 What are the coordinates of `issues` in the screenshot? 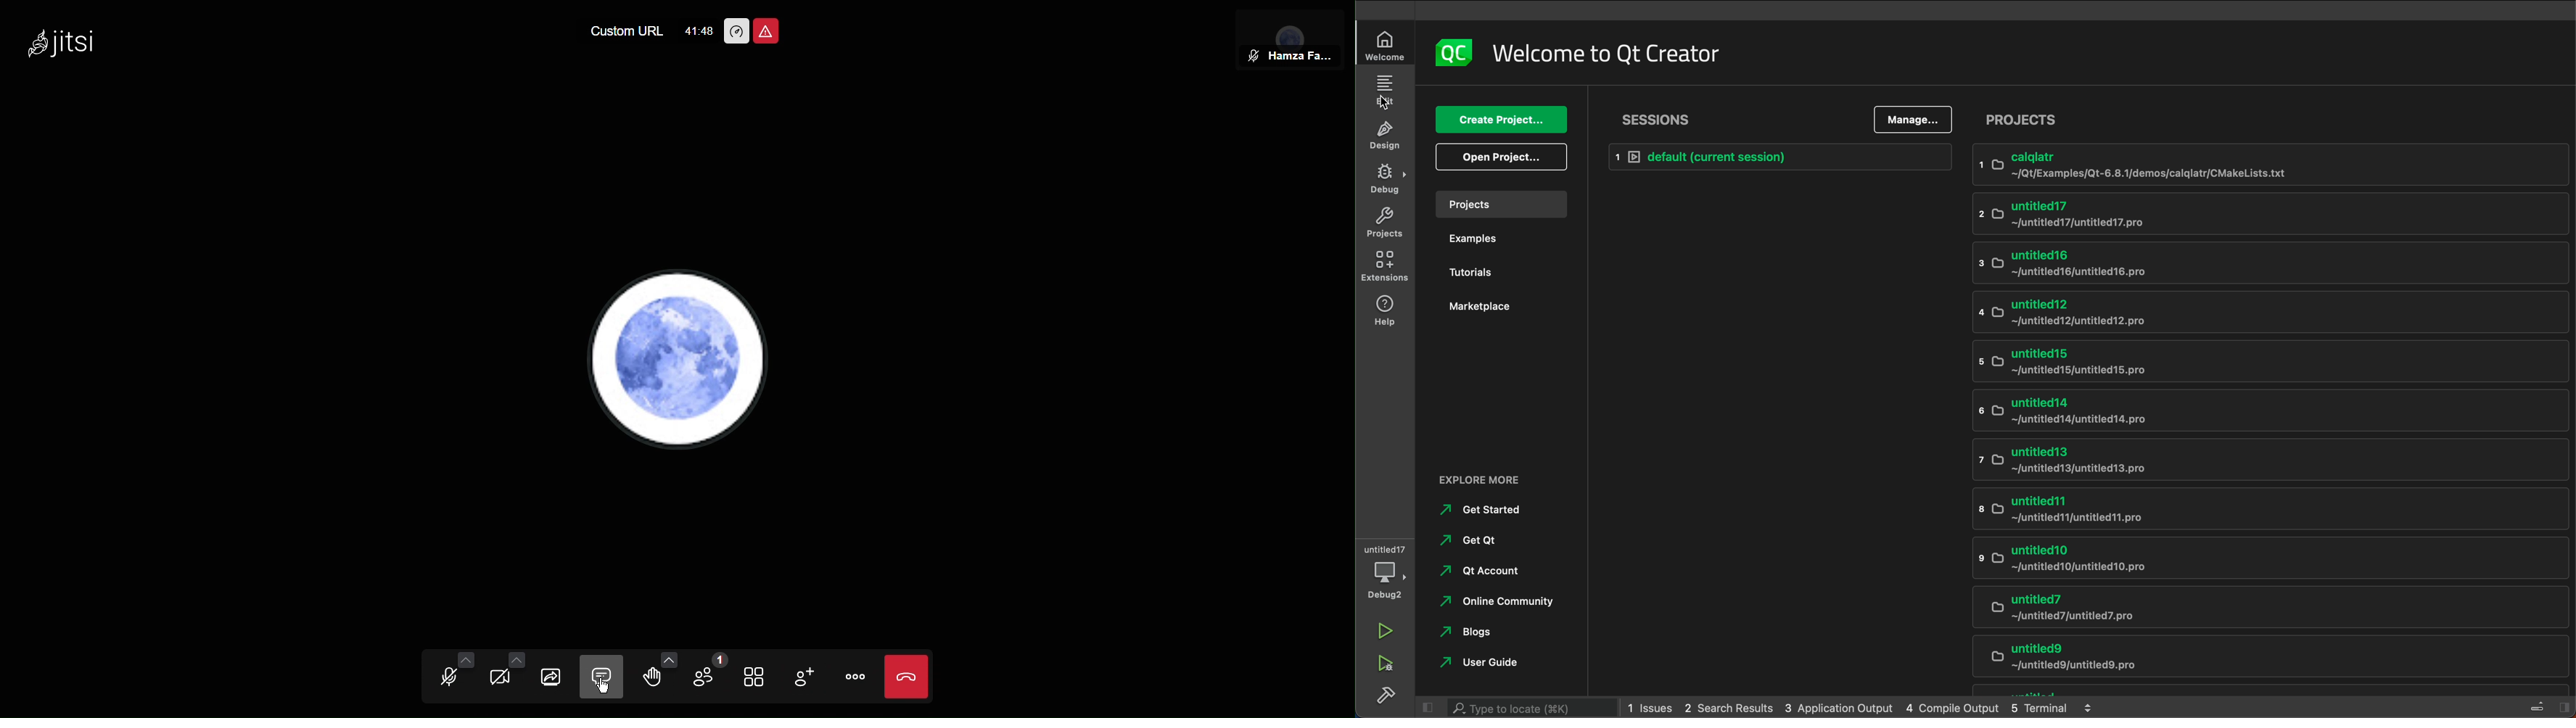 It's located at (1651, 707).